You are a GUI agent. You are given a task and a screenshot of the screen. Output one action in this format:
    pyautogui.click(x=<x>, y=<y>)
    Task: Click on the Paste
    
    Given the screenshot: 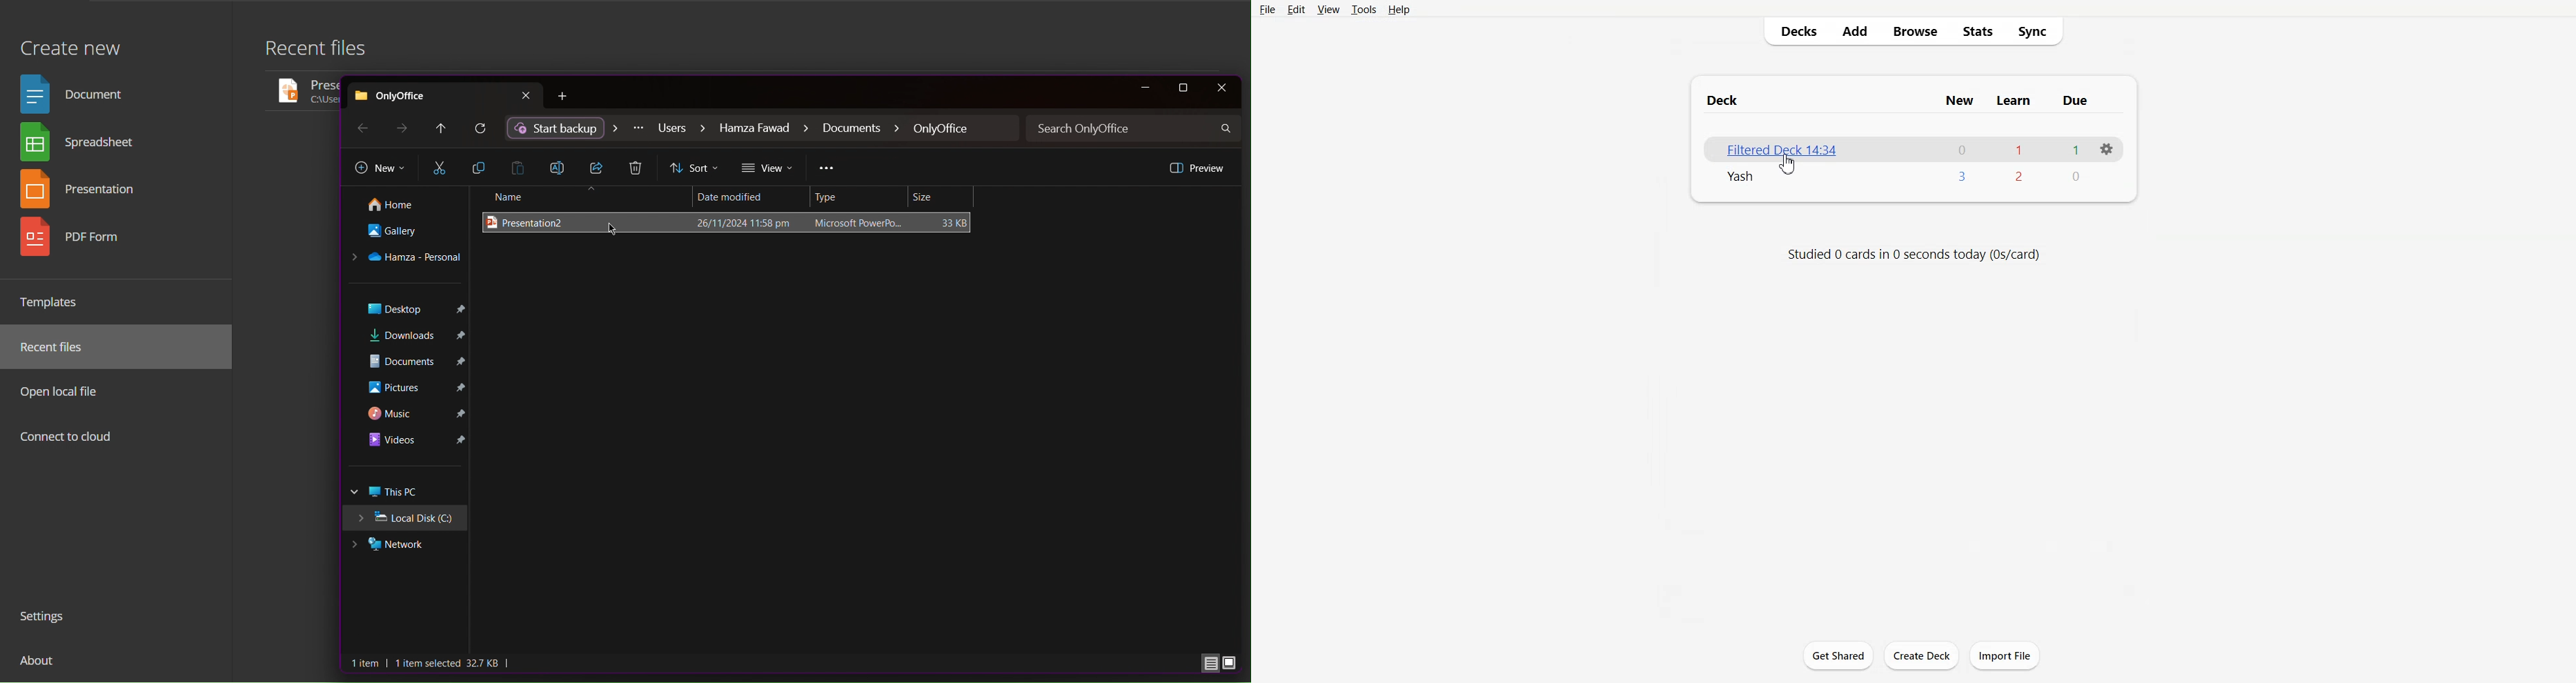 What is the action you would take?
    pyautogui.click(x=521, y=167)
    